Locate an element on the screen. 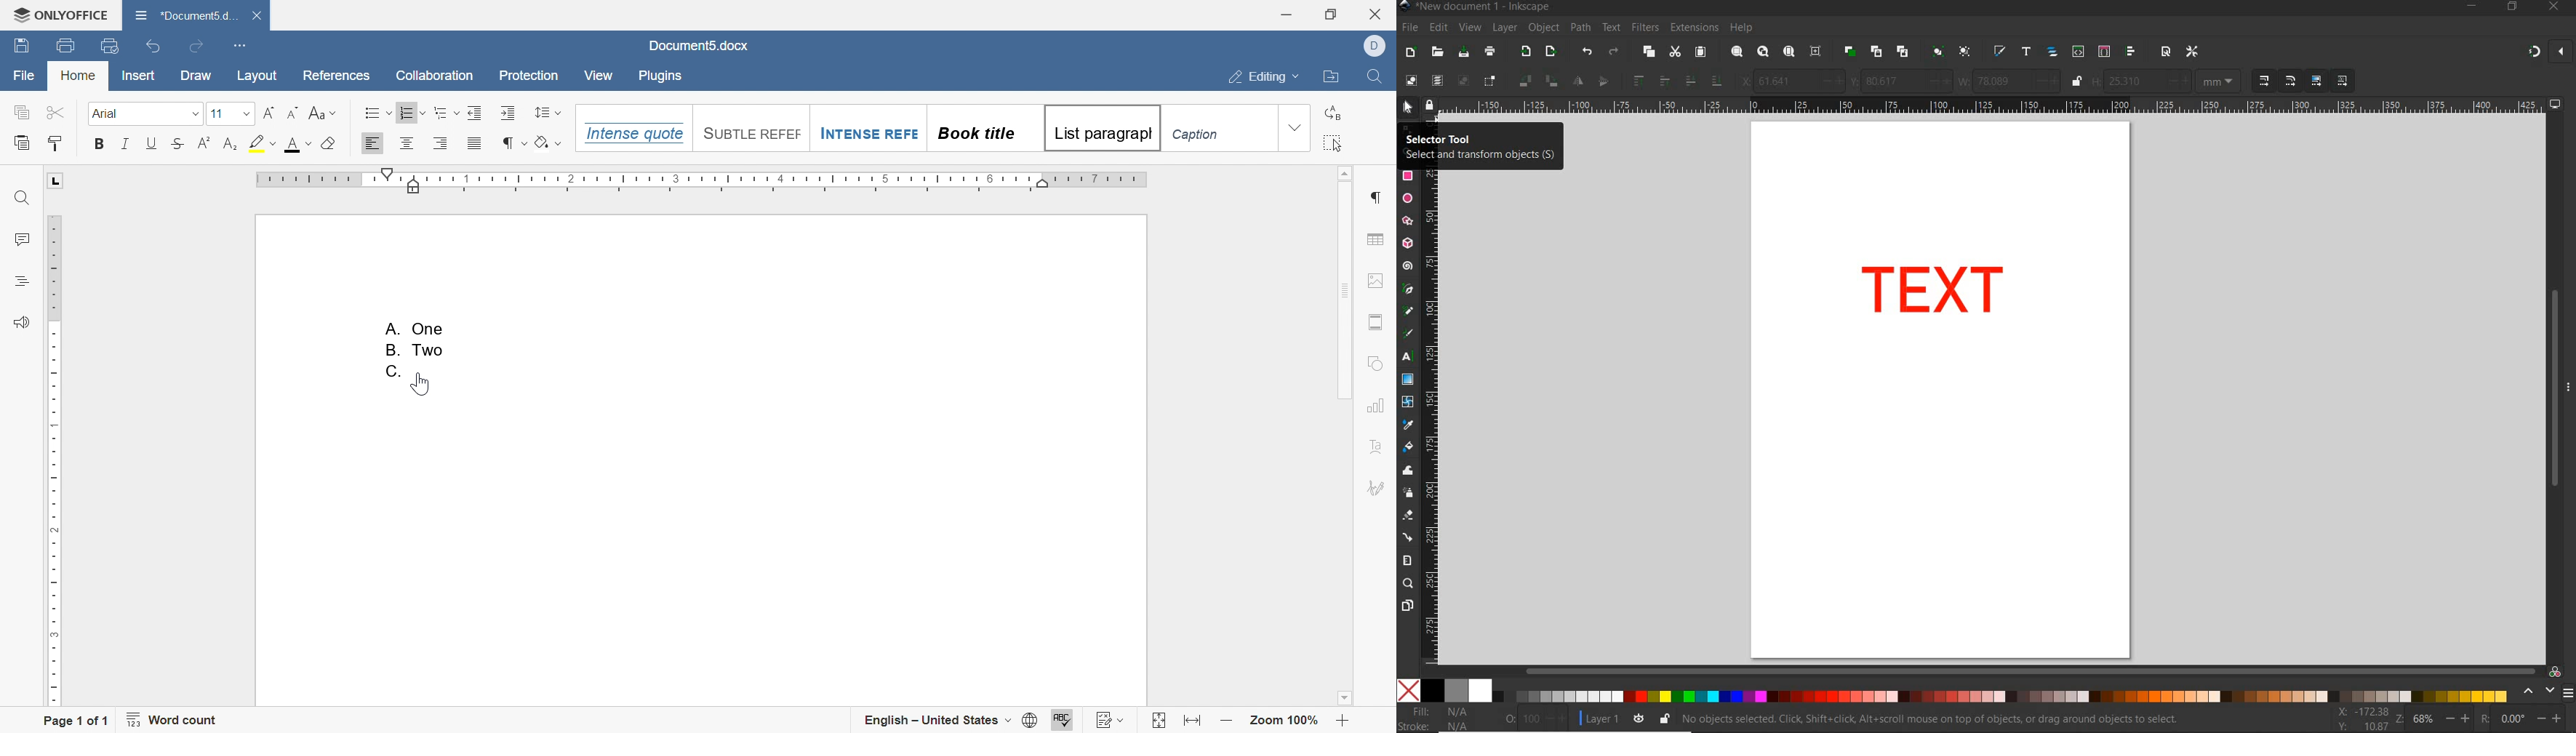 This screenshot has width=2576, height=756. star tool is located at coordinates (1408, 221).